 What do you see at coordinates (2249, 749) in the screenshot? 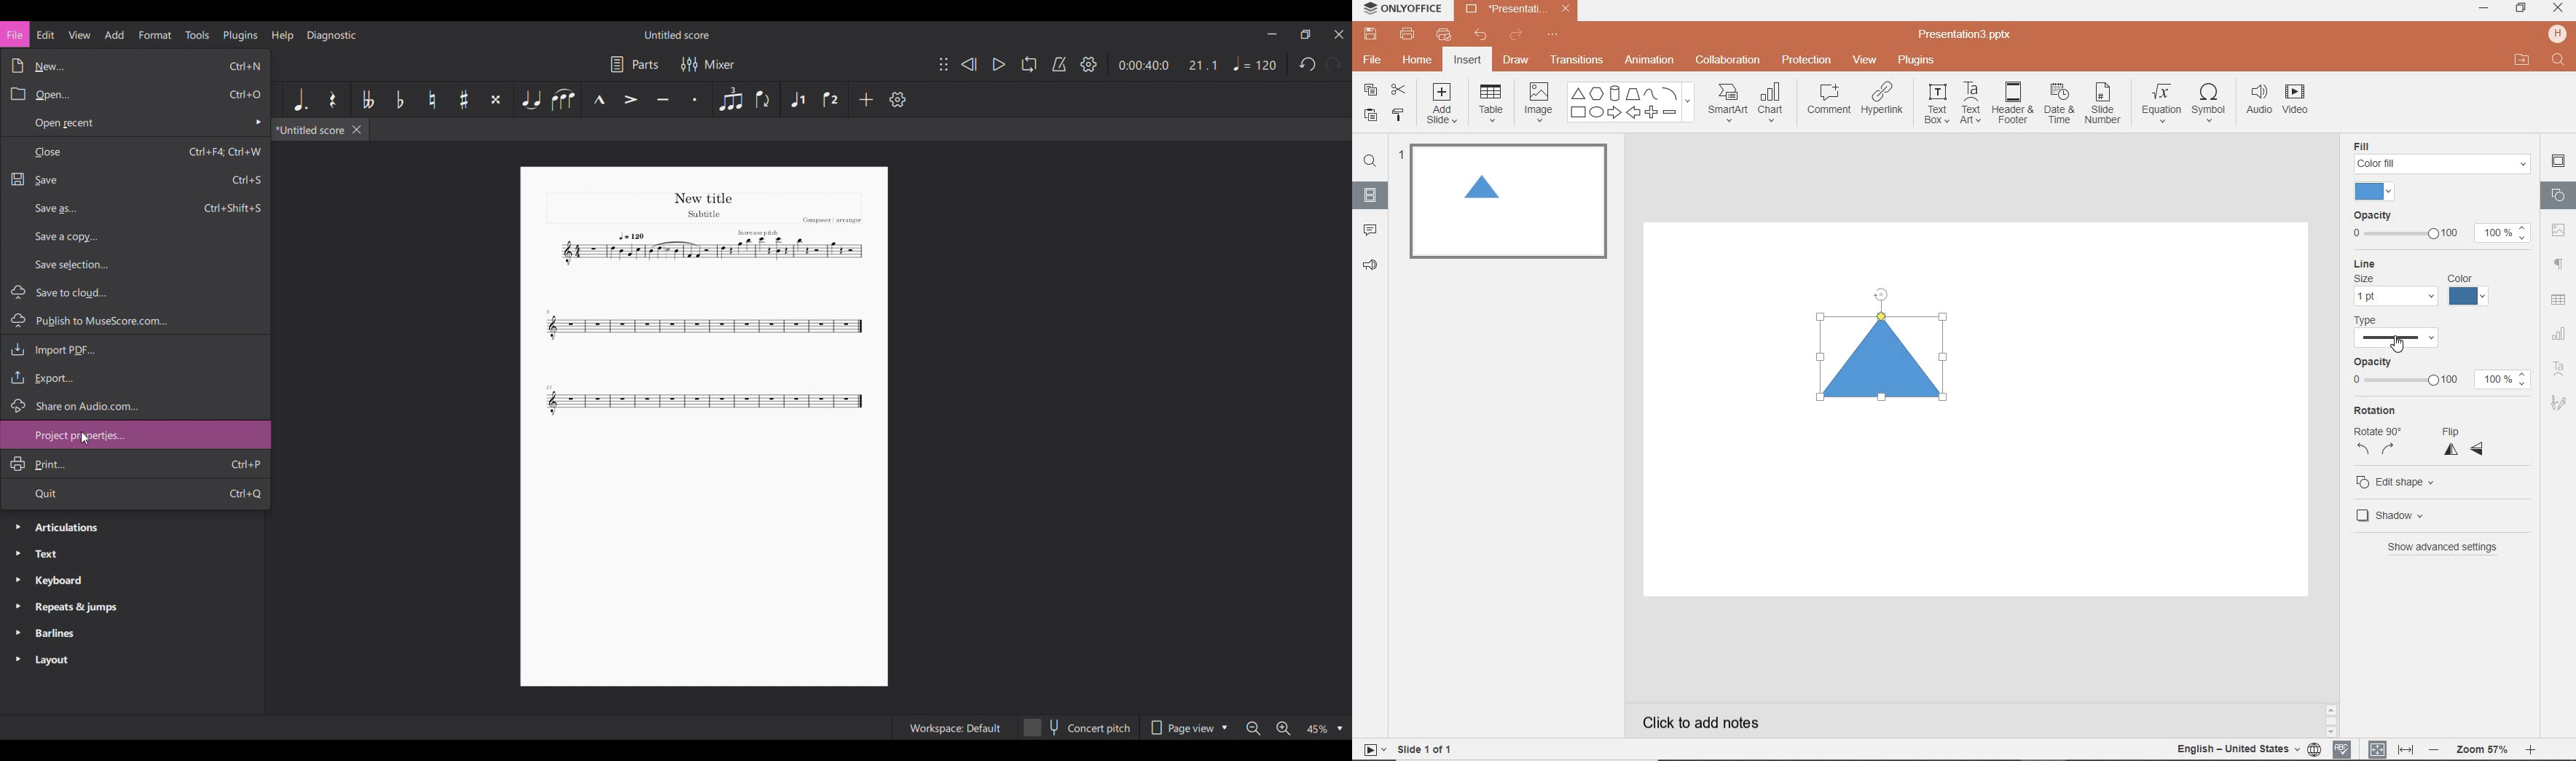
I see `TEXT LANGUAGE` at bounding box center [2249, 749].